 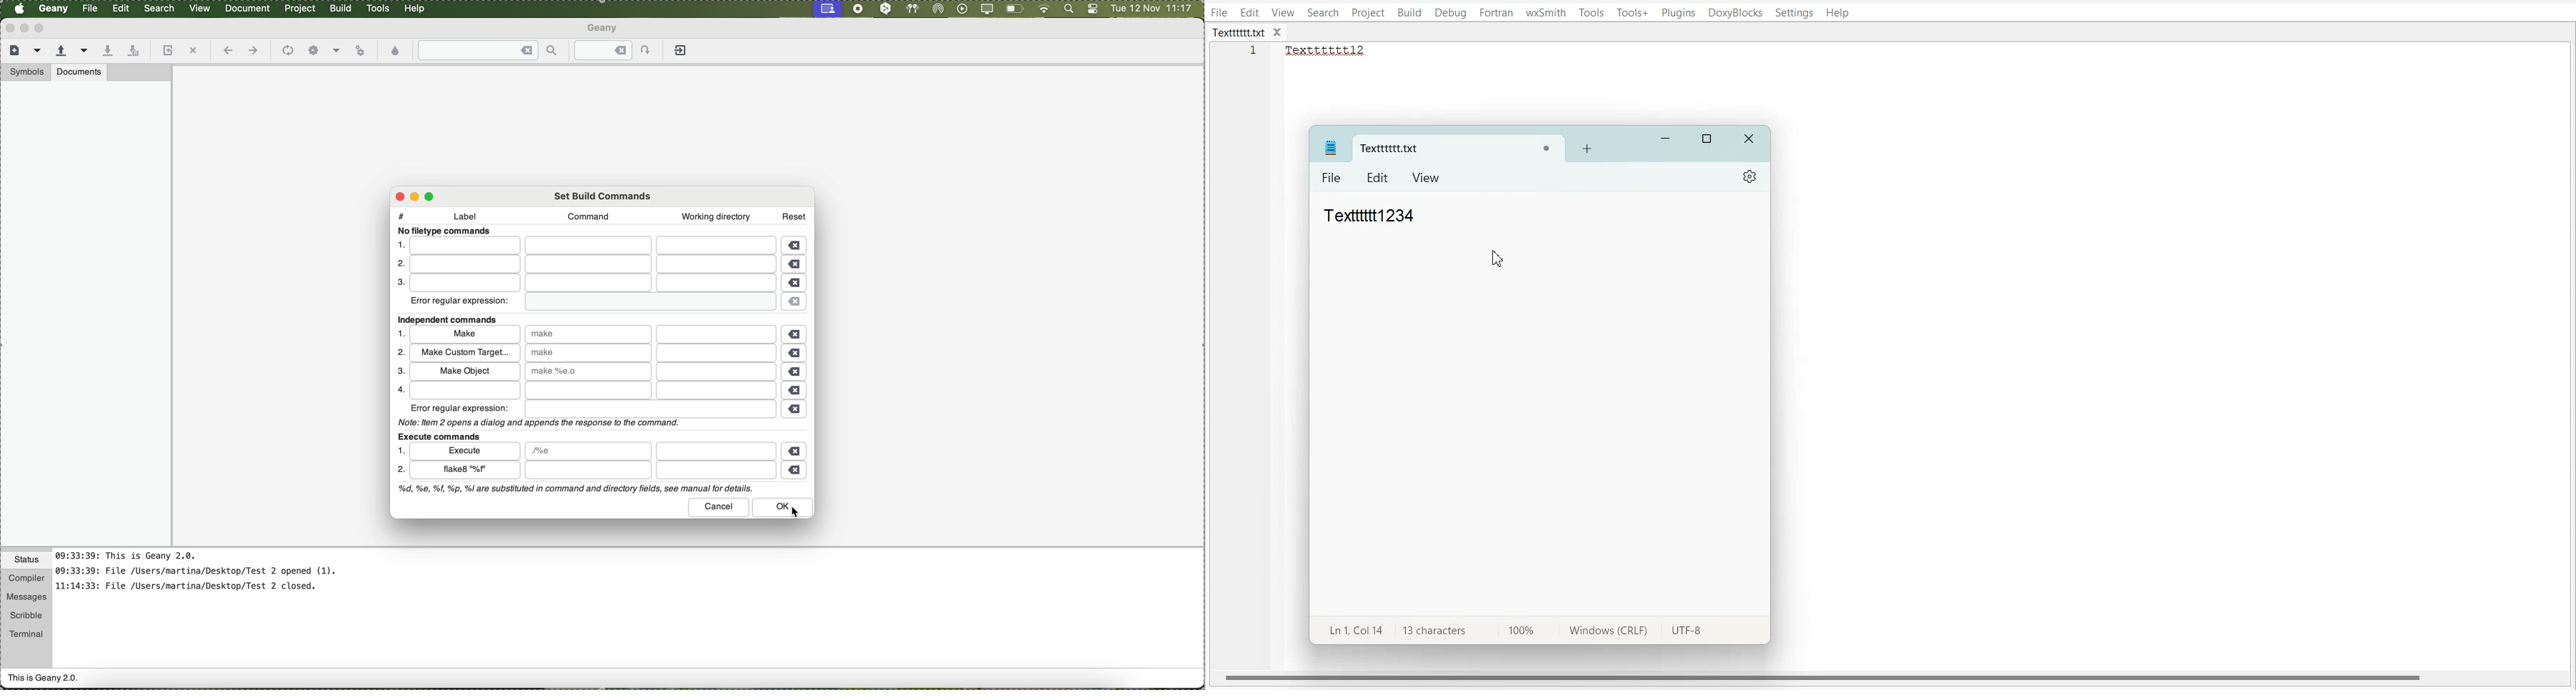 I want to click on Help, so click(x=1837, y=14).